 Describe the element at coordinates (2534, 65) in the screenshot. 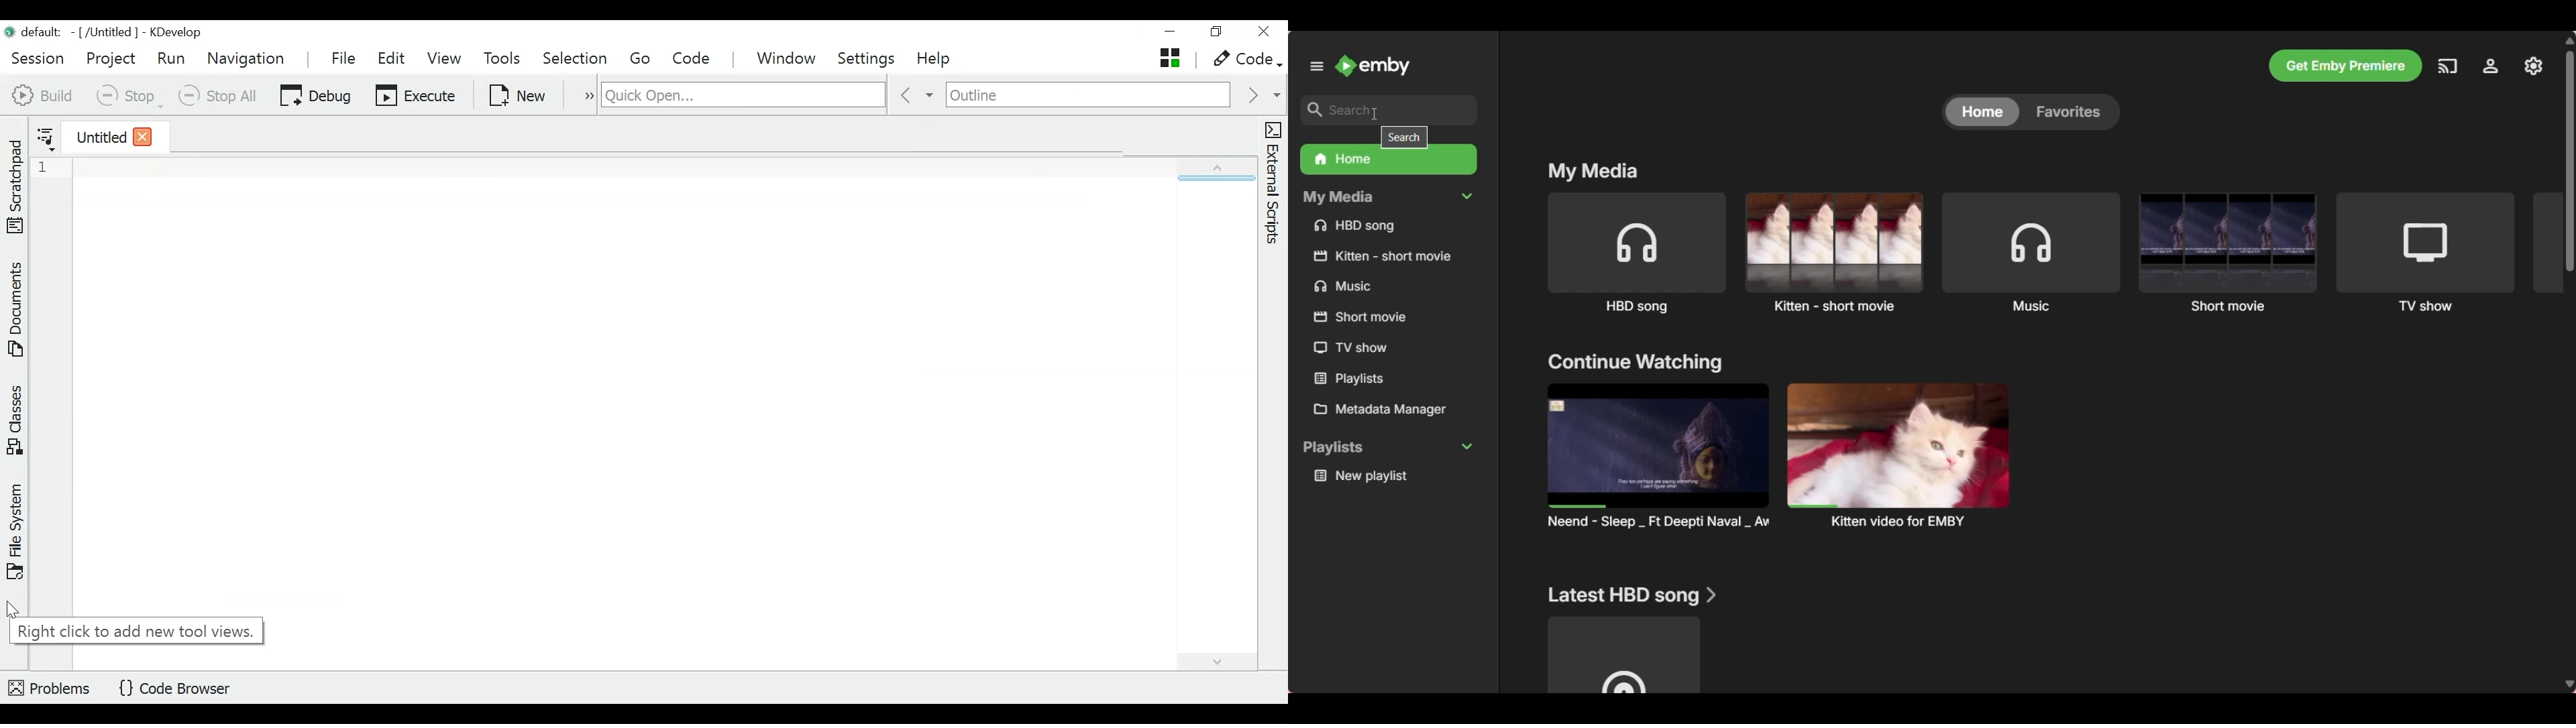

I see `Manage Emby server` at that location.